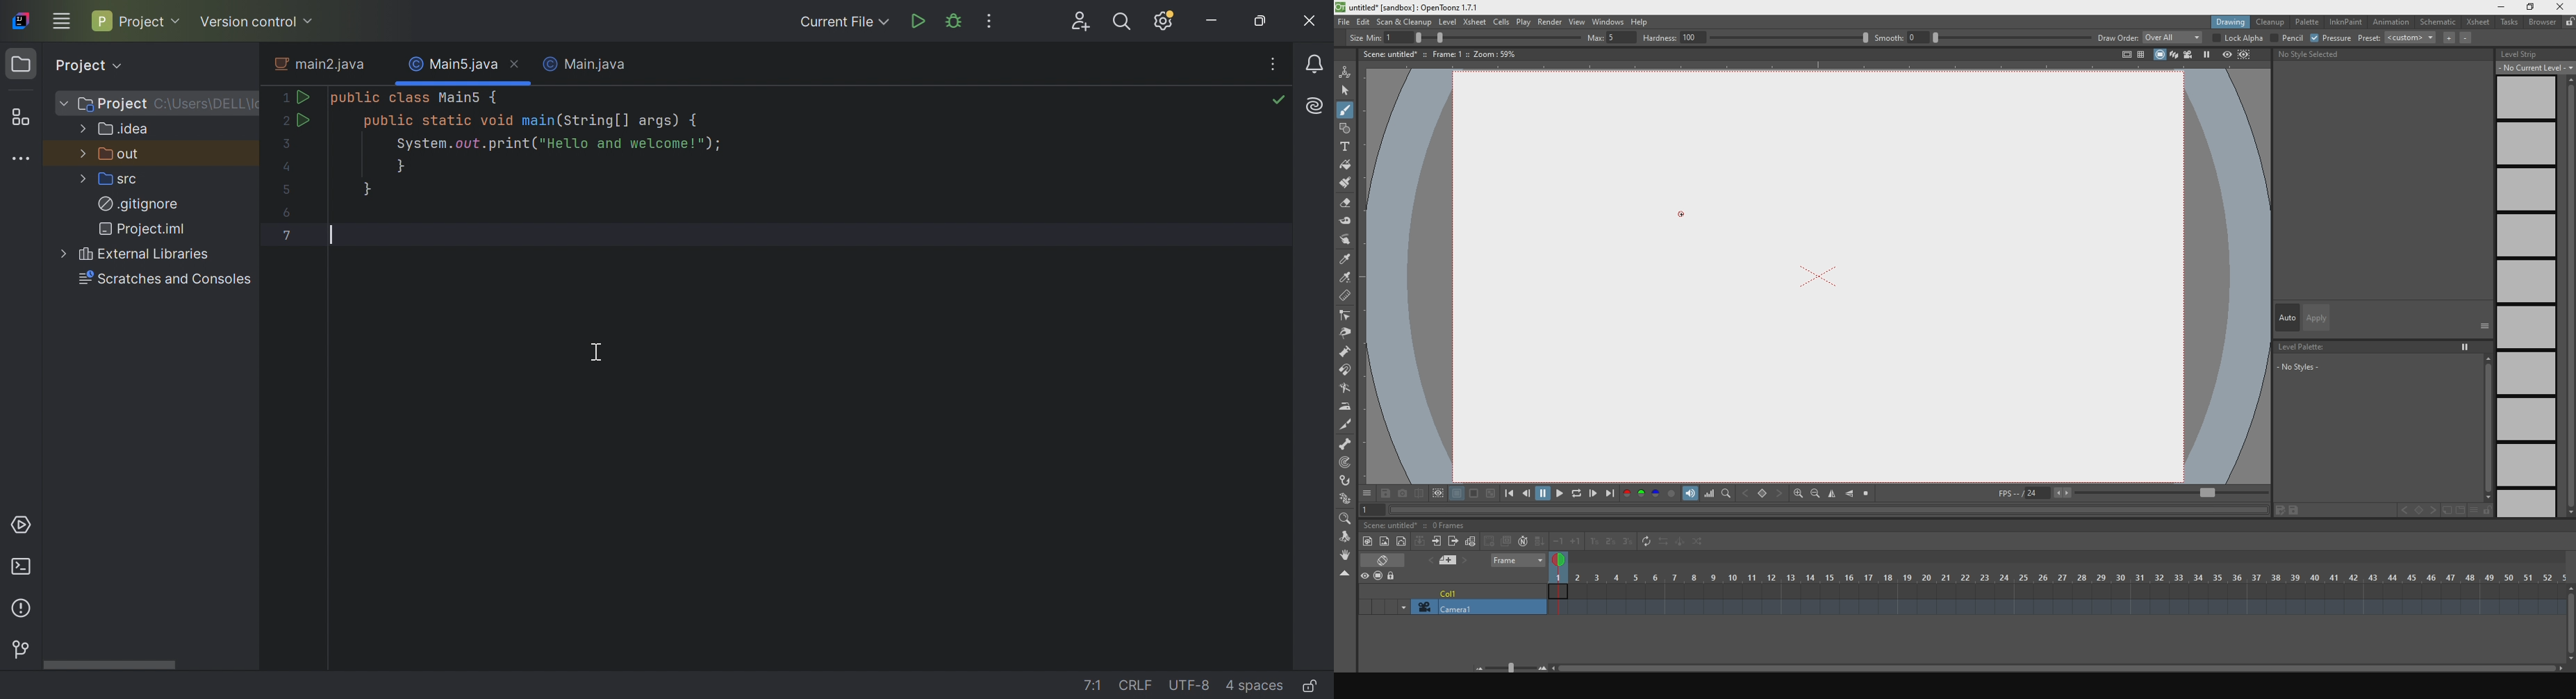  What do you see at coordinates (1543, 494) in the screenshot?
I see `pause` at bounding box center [1543, 494].